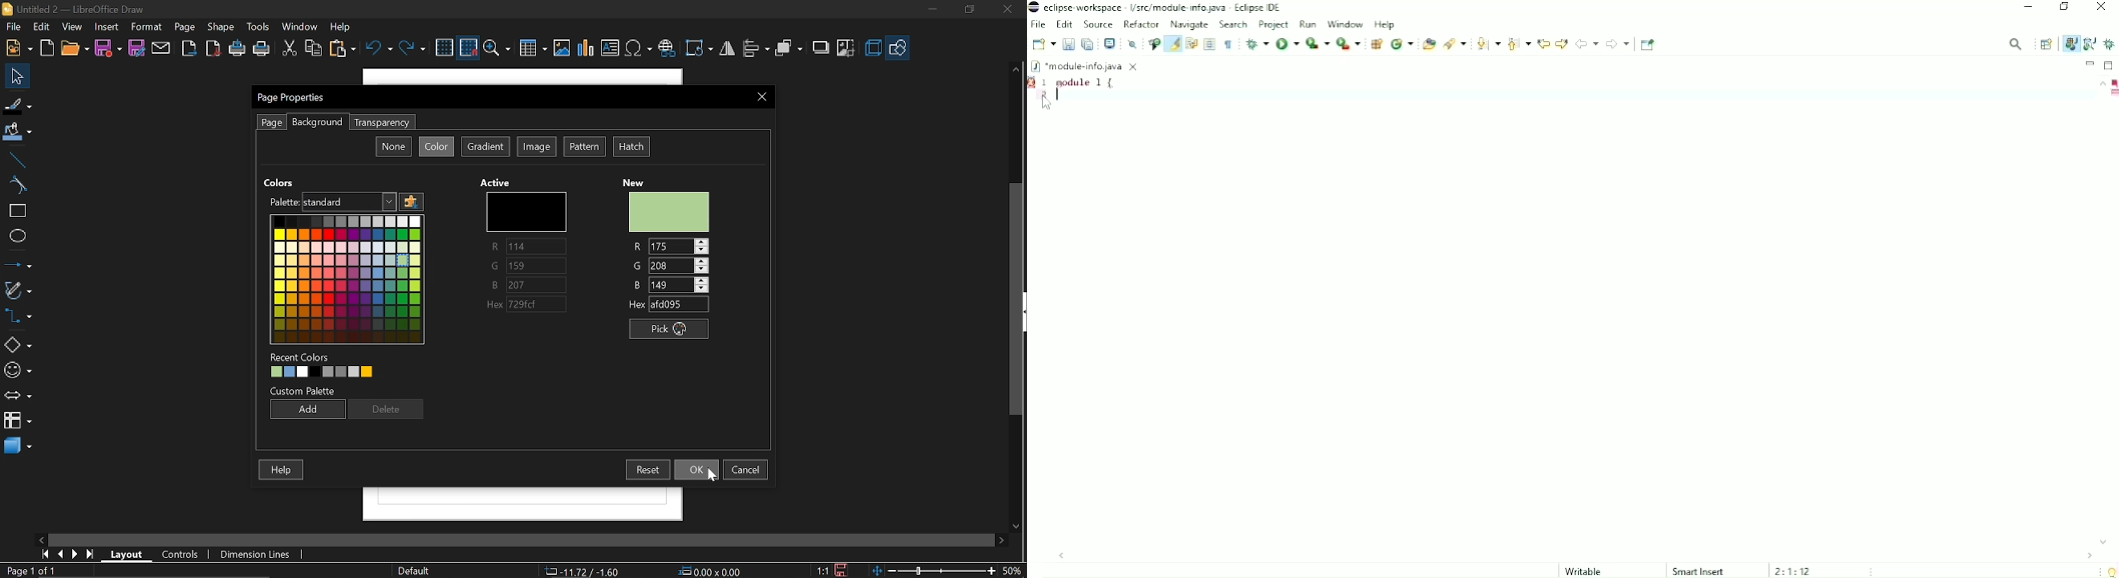  What do you see at coordinates (302, 356) in the screenshot?
I see `Recent colors` at bounding box center [302, 356].